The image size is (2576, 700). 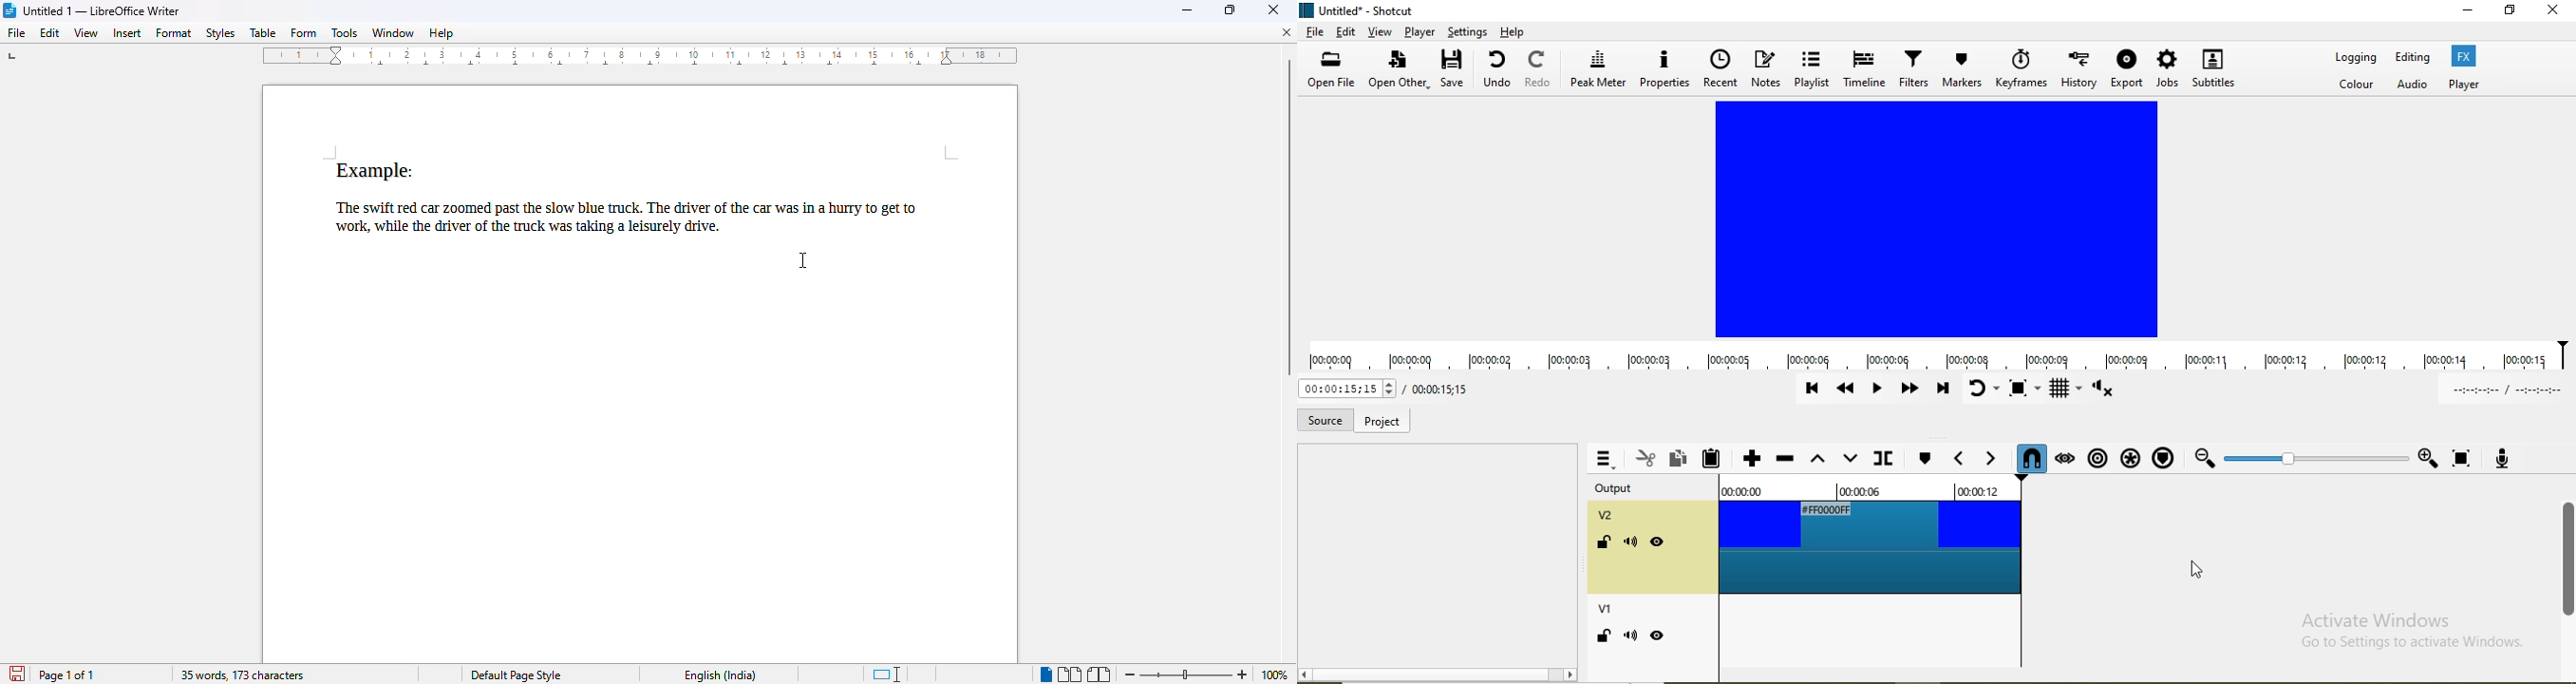 I want to click on Next marker, so click(x=1986, y=459).